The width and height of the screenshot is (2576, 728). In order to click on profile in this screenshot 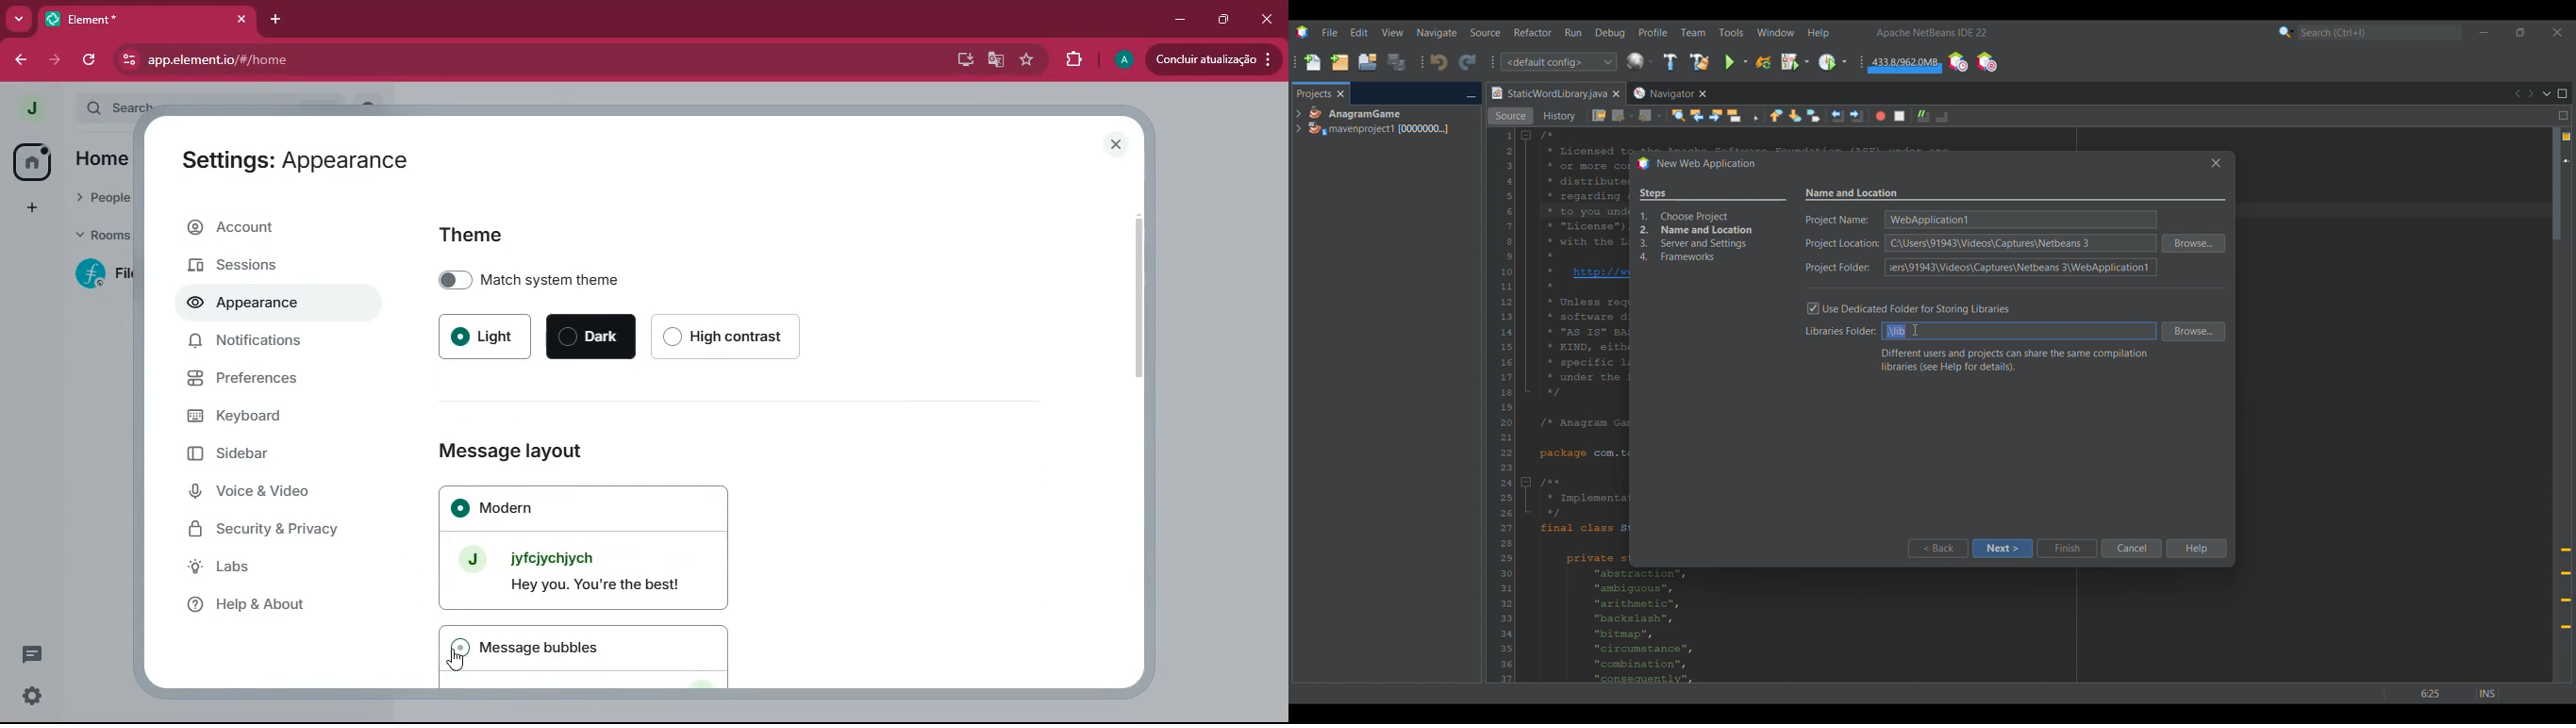, I will do `click(1122, 60)`.